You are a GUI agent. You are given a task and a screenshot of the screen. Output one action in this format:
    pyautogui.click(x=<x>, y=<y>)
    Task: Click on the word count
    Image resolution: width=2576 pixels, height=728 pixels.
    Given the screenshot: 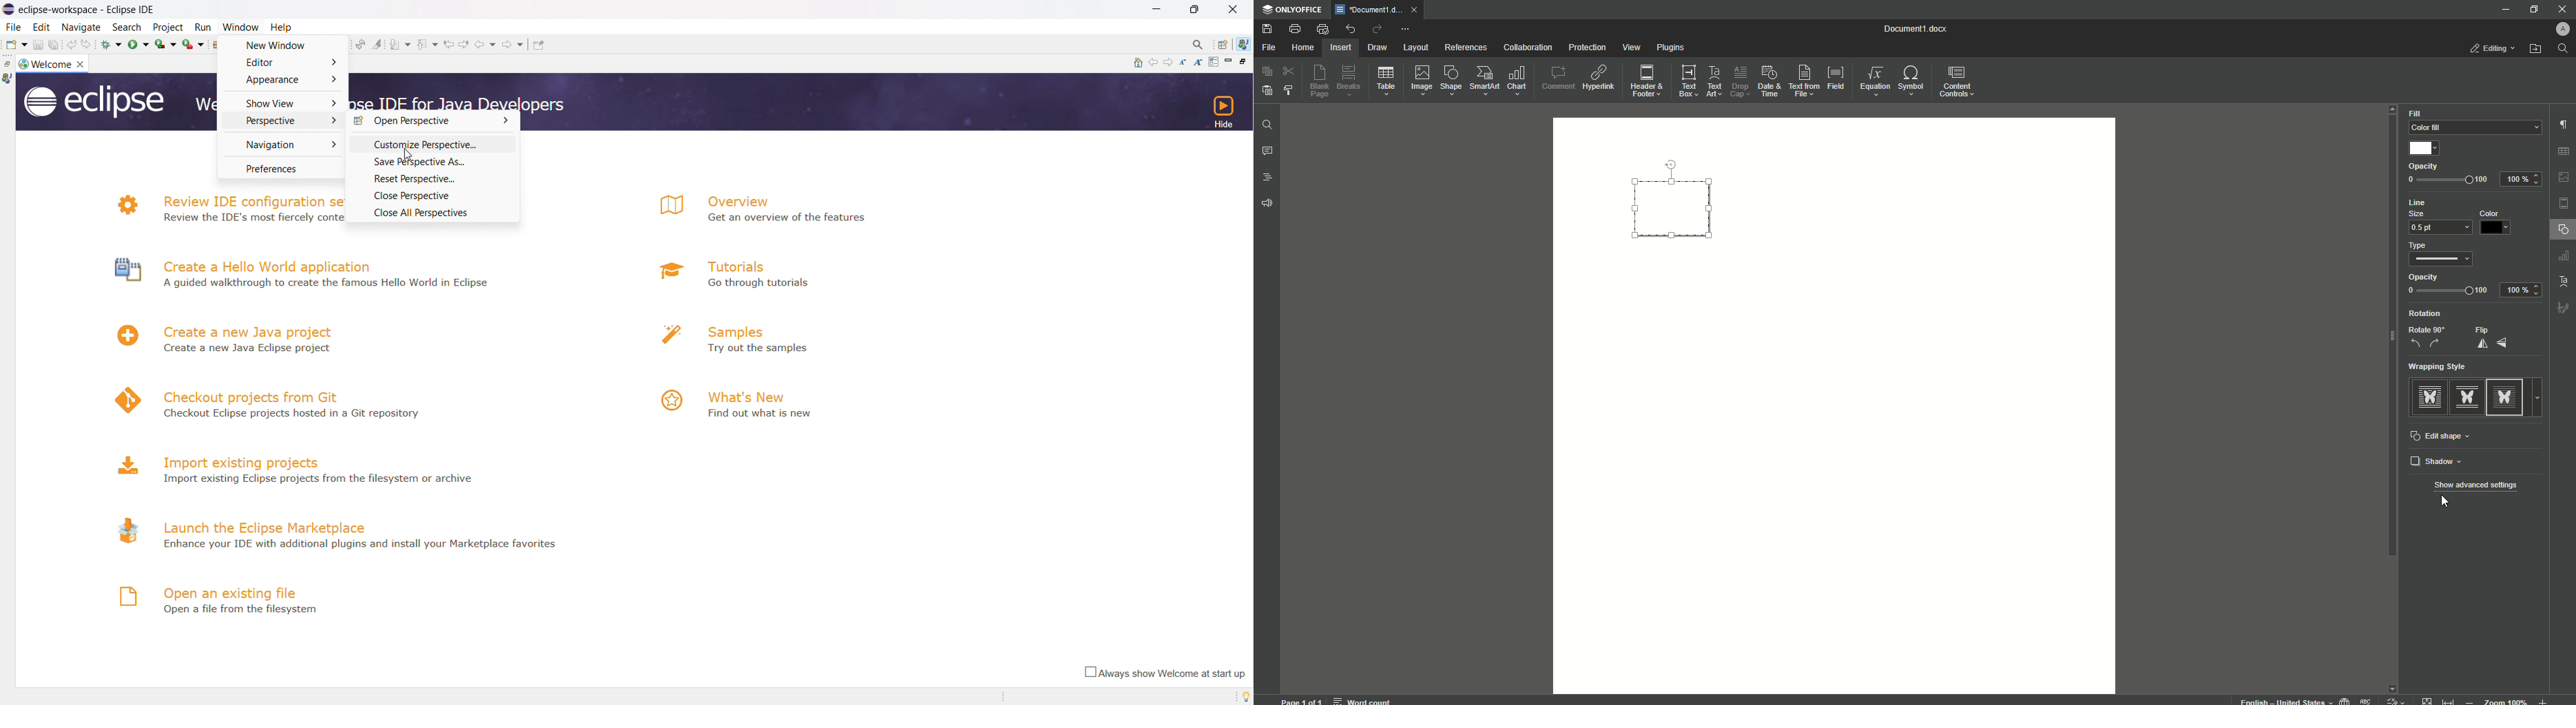 What is the action you would take?
    pyautogui.click(x=1361, y=699)
    